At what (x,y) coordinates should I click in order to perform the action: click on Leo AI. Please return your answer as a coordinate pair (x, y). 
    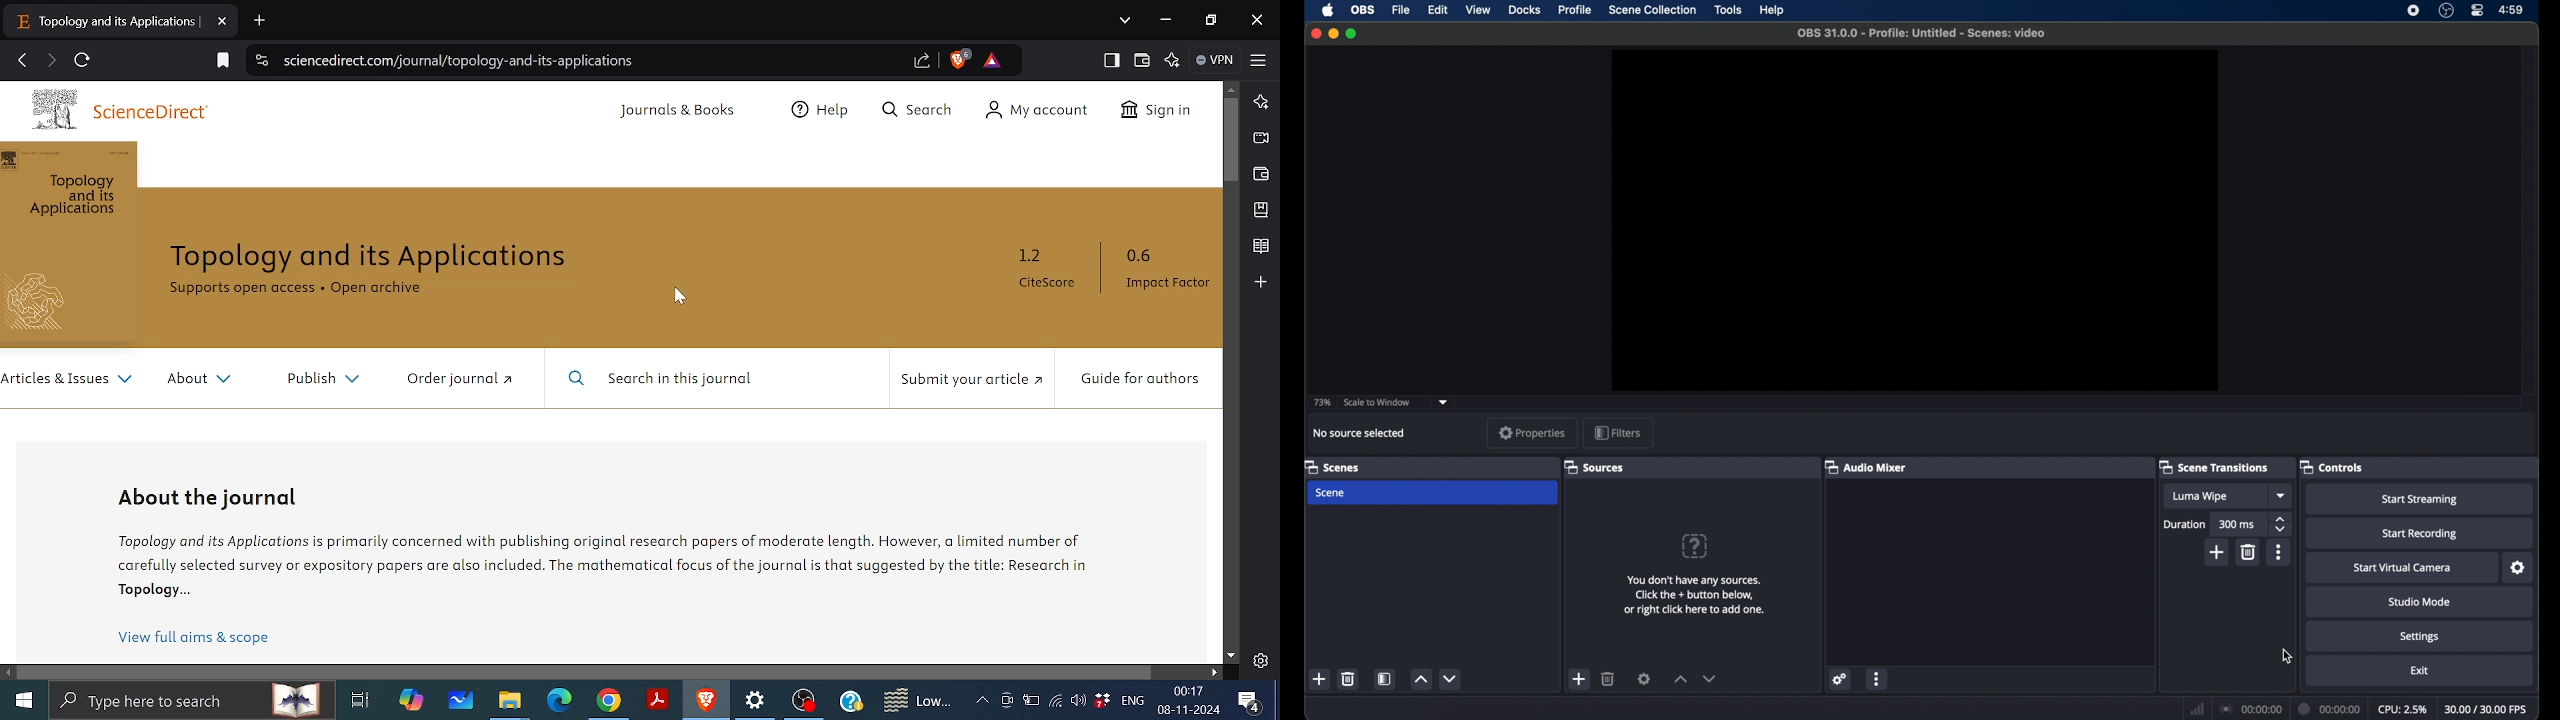
    Looking at the image, I should click on (1259, 102).